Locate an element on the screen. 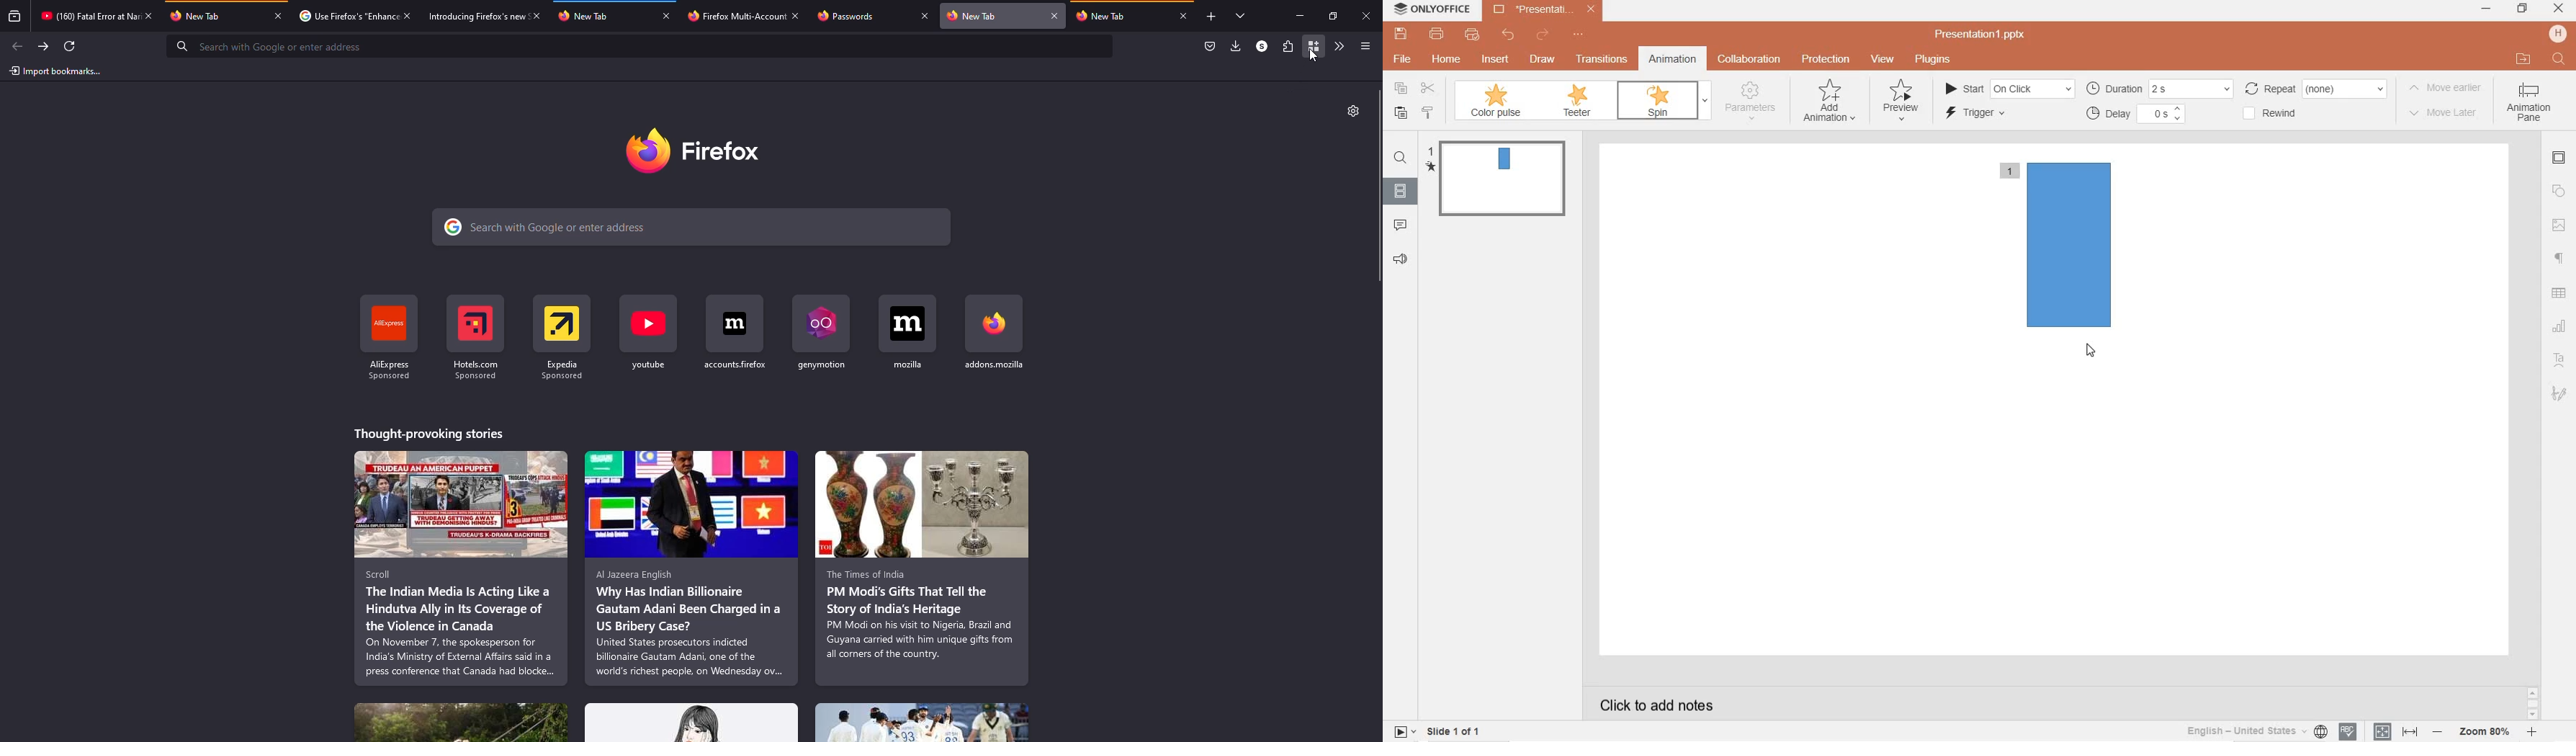 The width and height of the screenshot is (2576, 756). English - United States is located at coordinates (2255, 731).